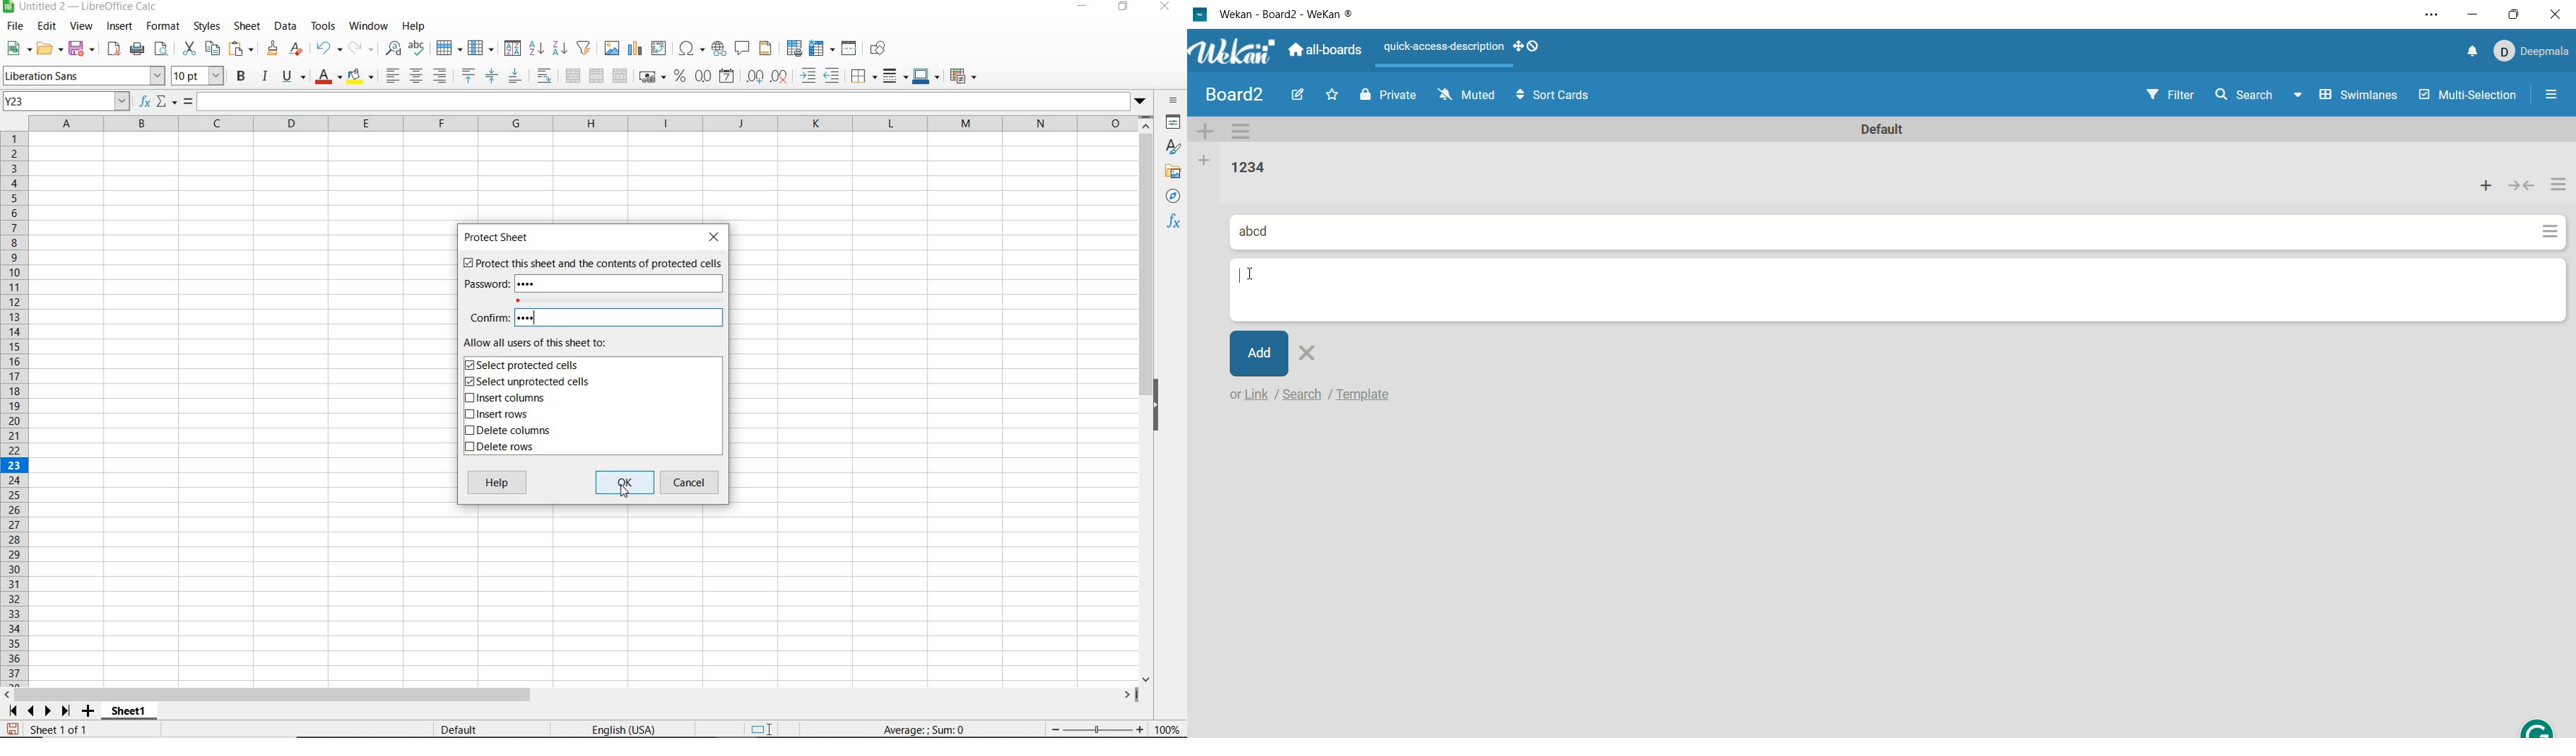  I want to click on FORMULA, so click(925, 730).